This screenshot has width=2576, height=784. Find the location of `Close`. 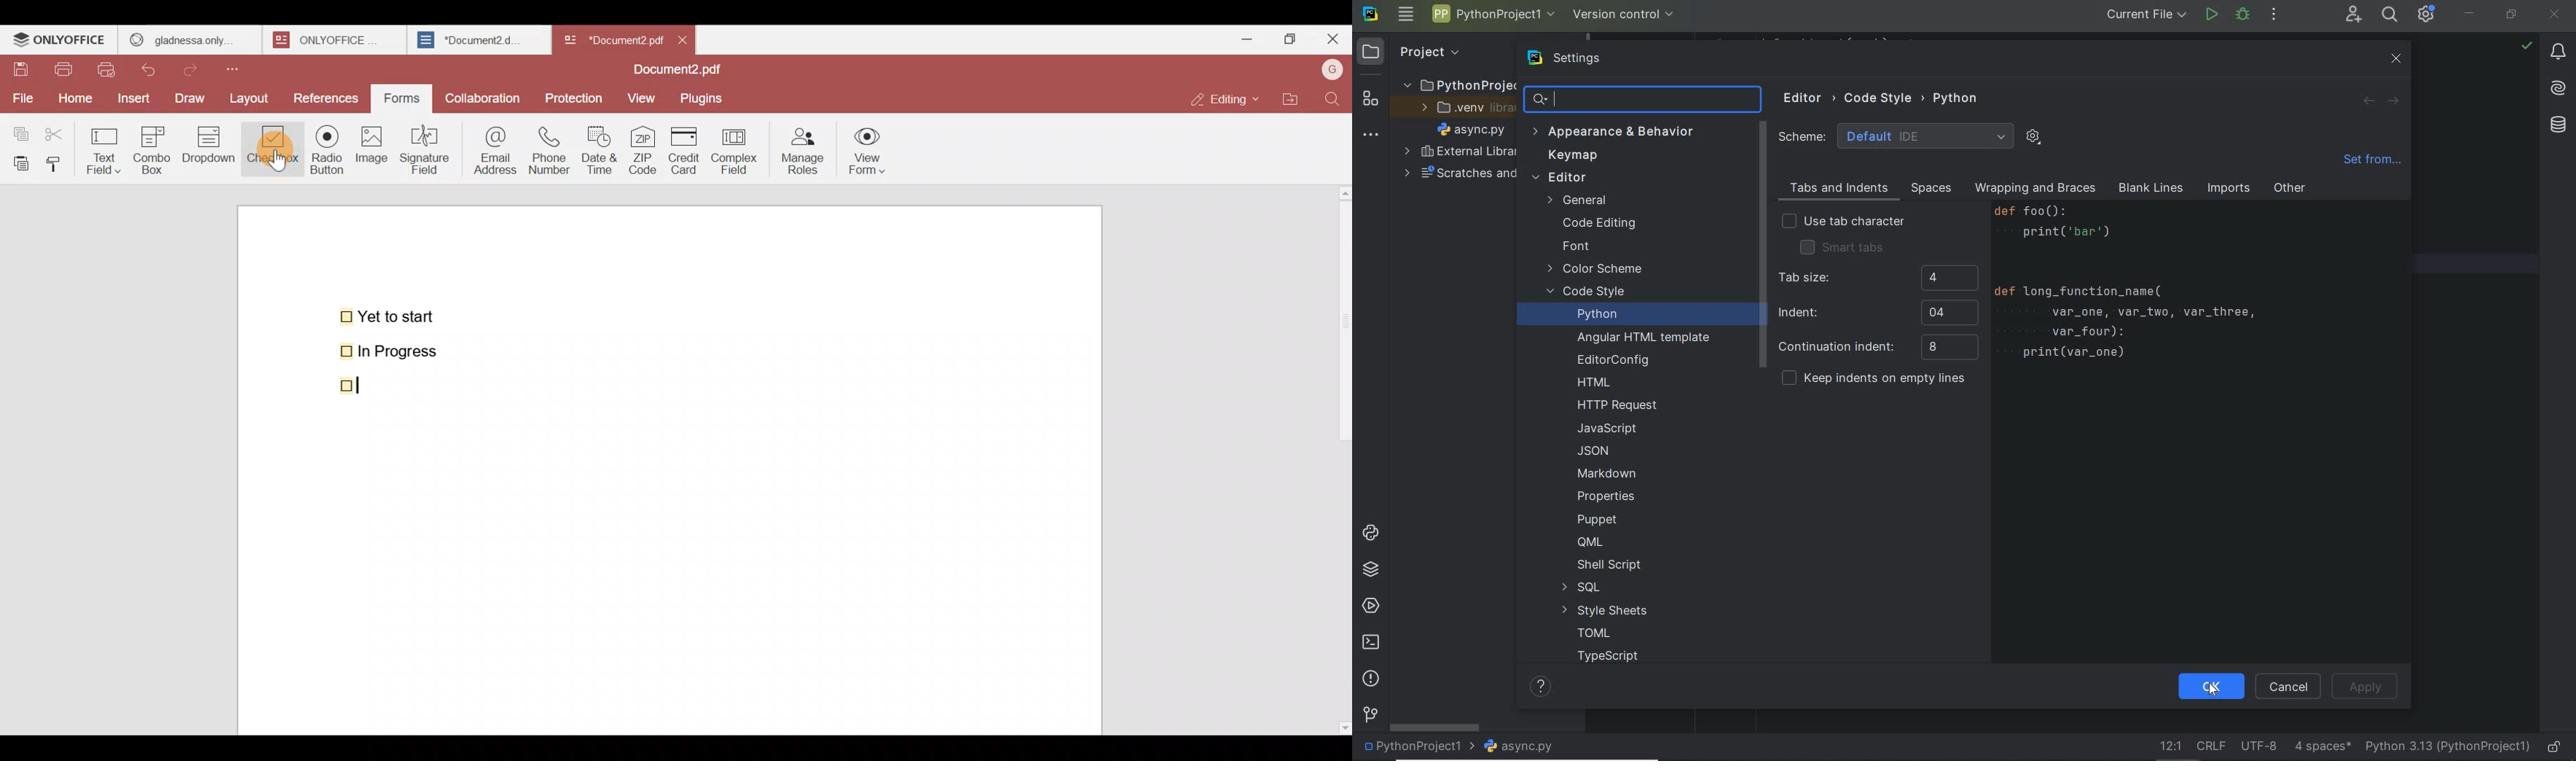

Close is located at coordinates (689, 39).